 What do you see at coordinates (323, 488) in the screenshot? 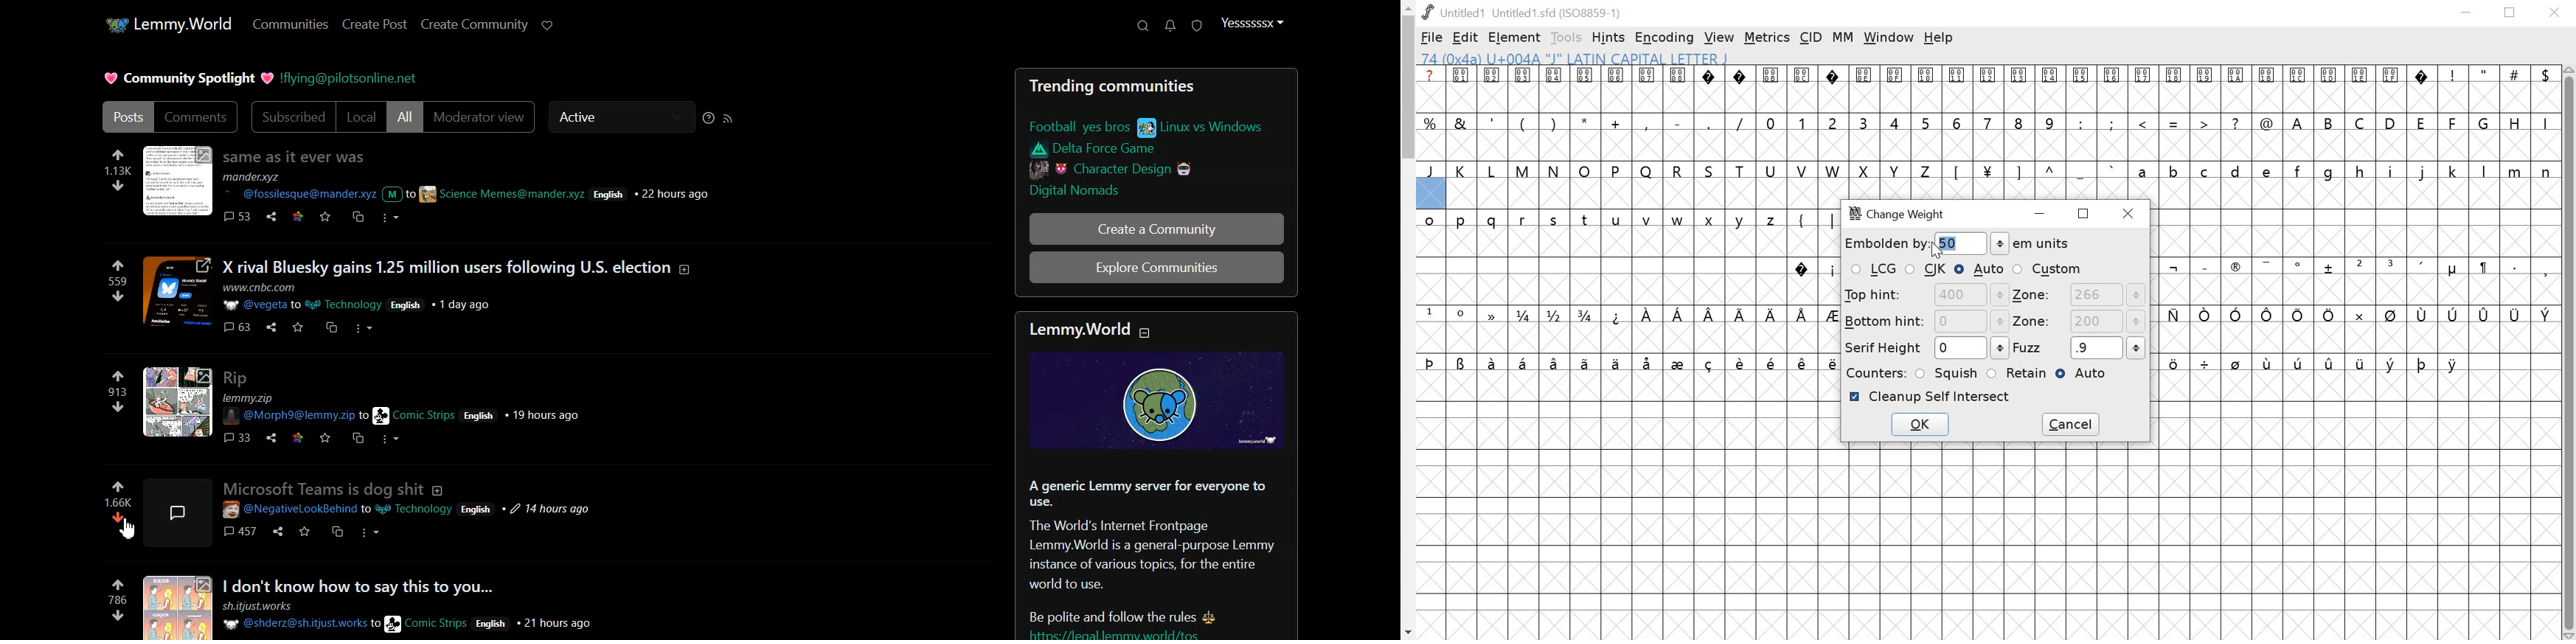
I see `Text` at bounding box center [323, 488].